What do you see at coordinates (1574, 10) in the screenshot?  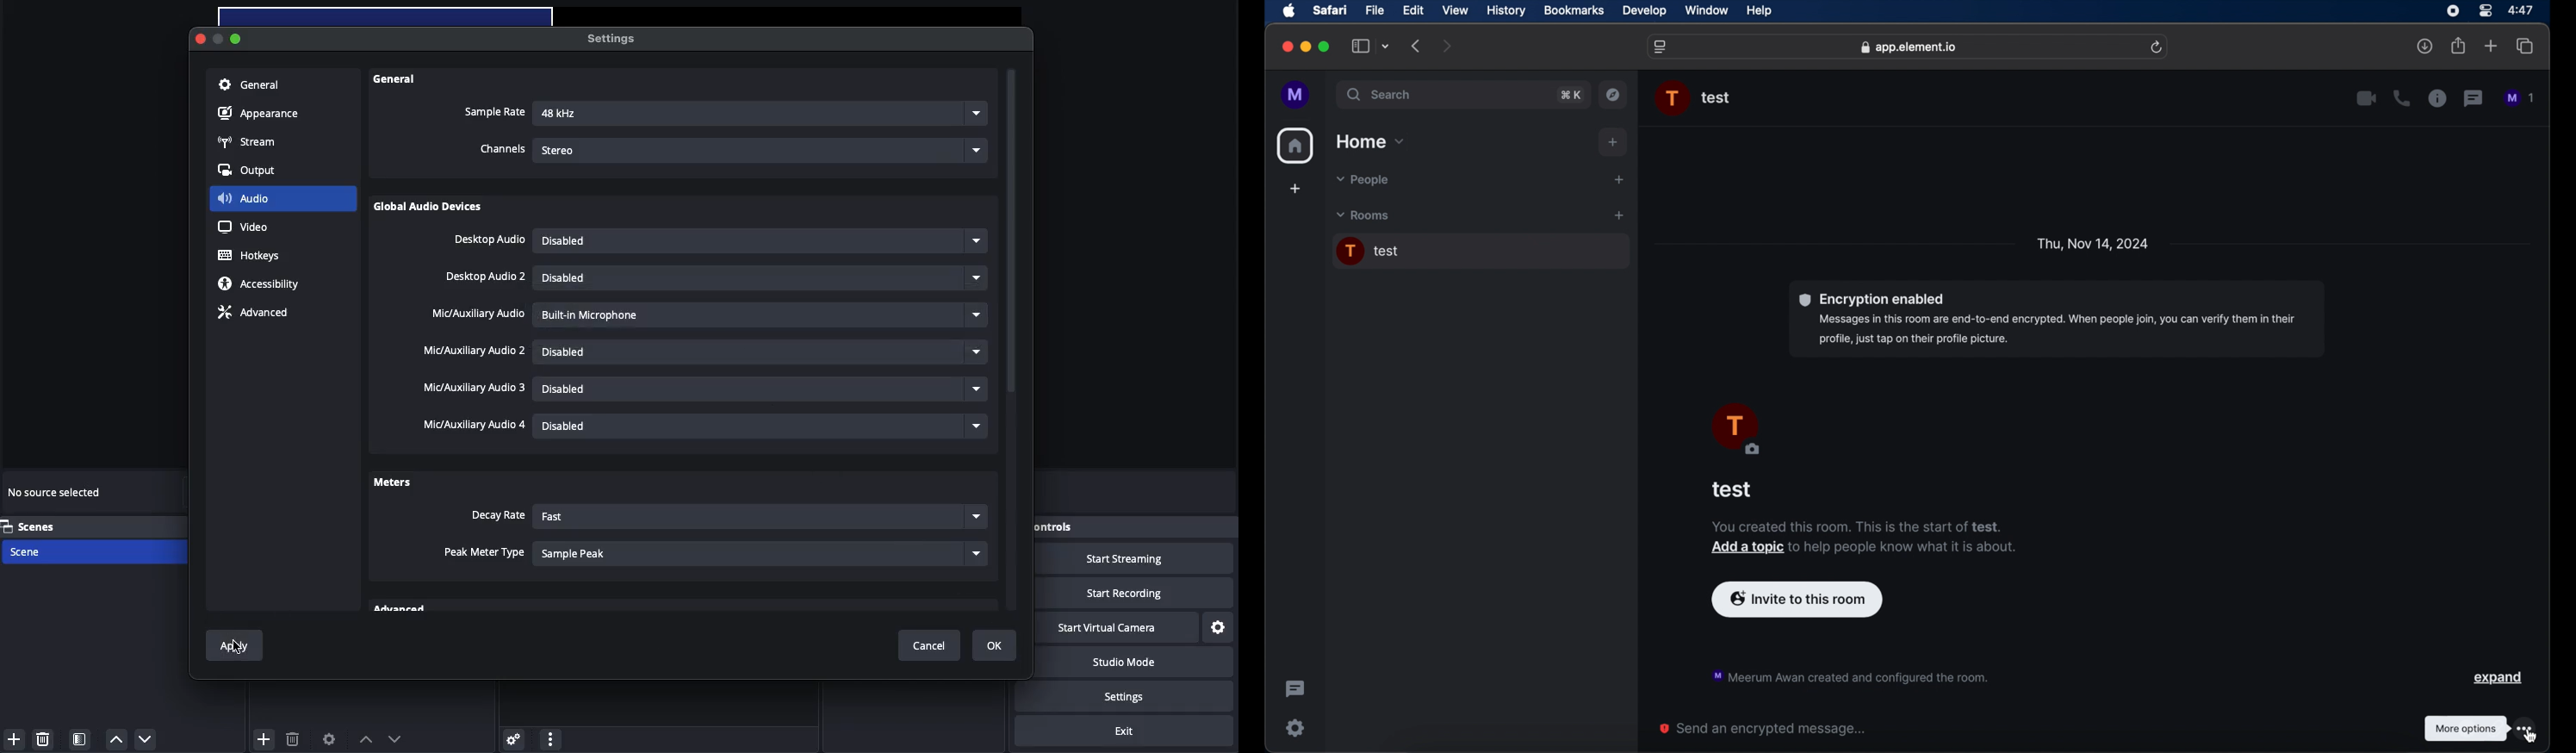 I see `bookmarks` at bounding box center [1574, 10].